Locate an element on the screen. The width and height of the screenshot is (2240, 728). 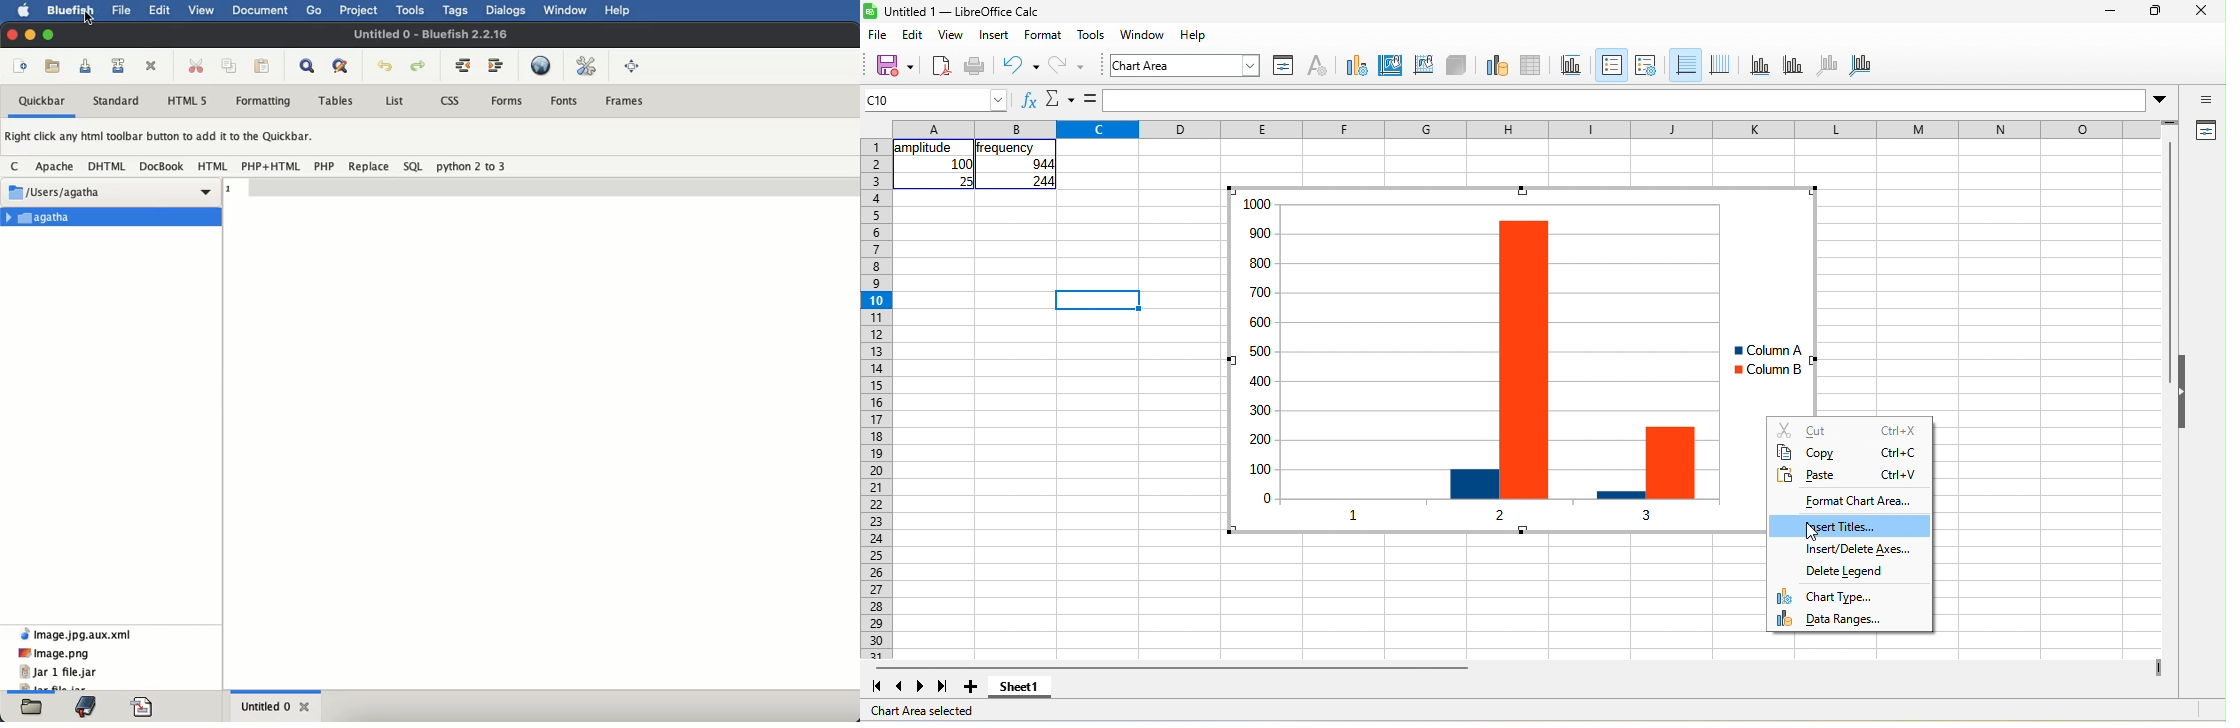
save file as is located at coordinates (122, 64).